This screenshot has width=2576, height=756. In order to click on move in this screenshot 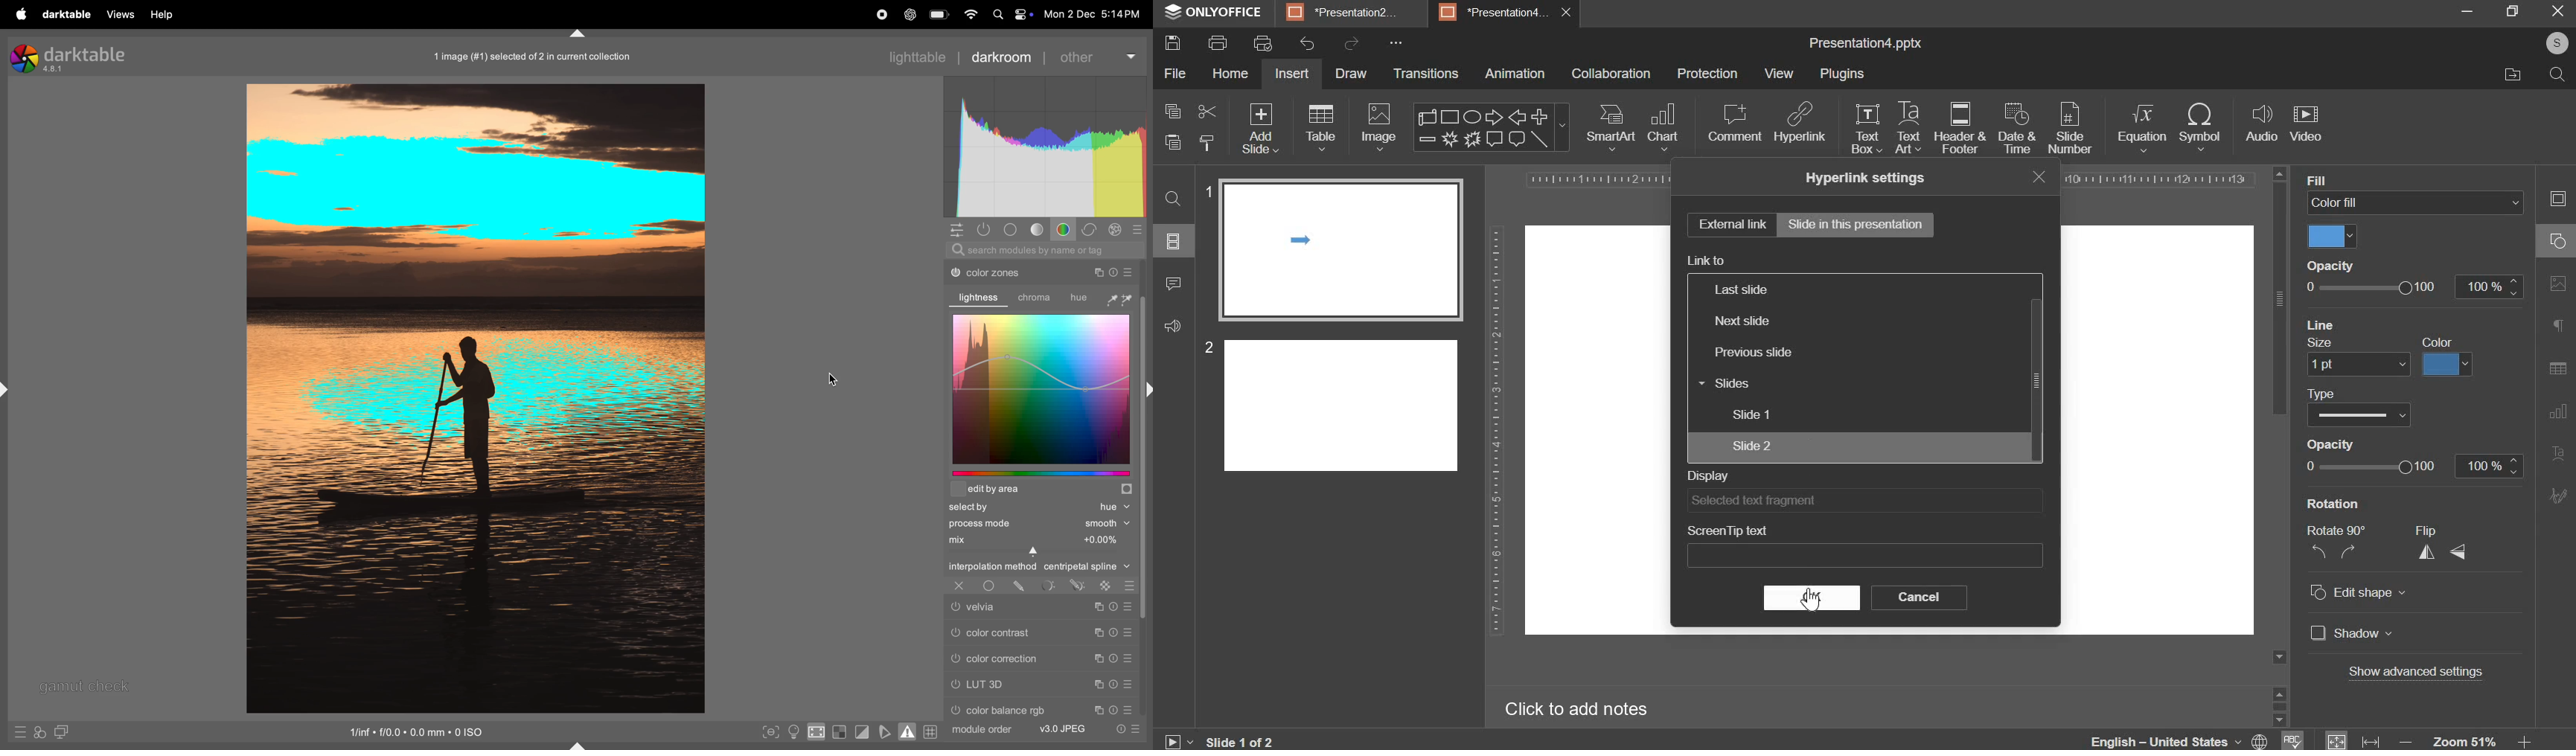, I will do `click(2509, 76)`.